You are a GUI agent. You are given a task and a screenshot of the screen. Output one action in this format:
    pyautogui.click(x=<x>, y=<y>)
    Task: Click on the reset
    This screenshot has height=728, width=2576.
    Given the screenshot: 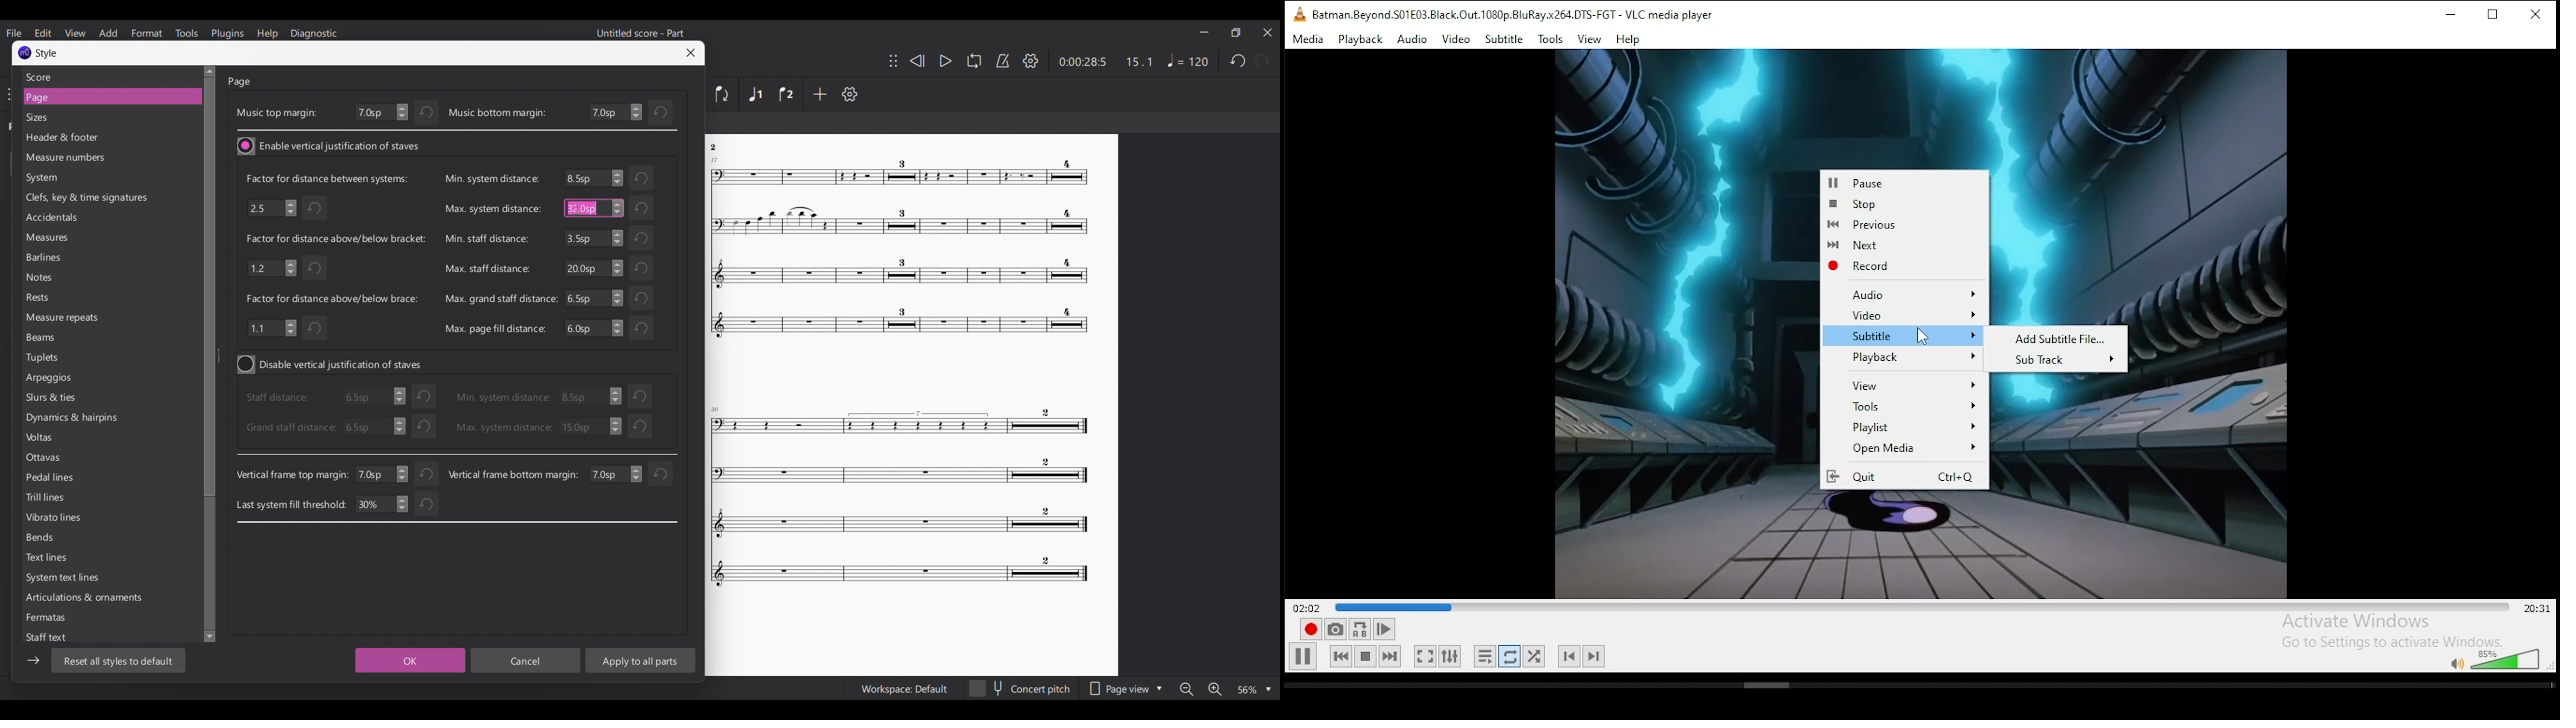 What is the action you would take?
    pyautogui.click(x=642, y=395)
    